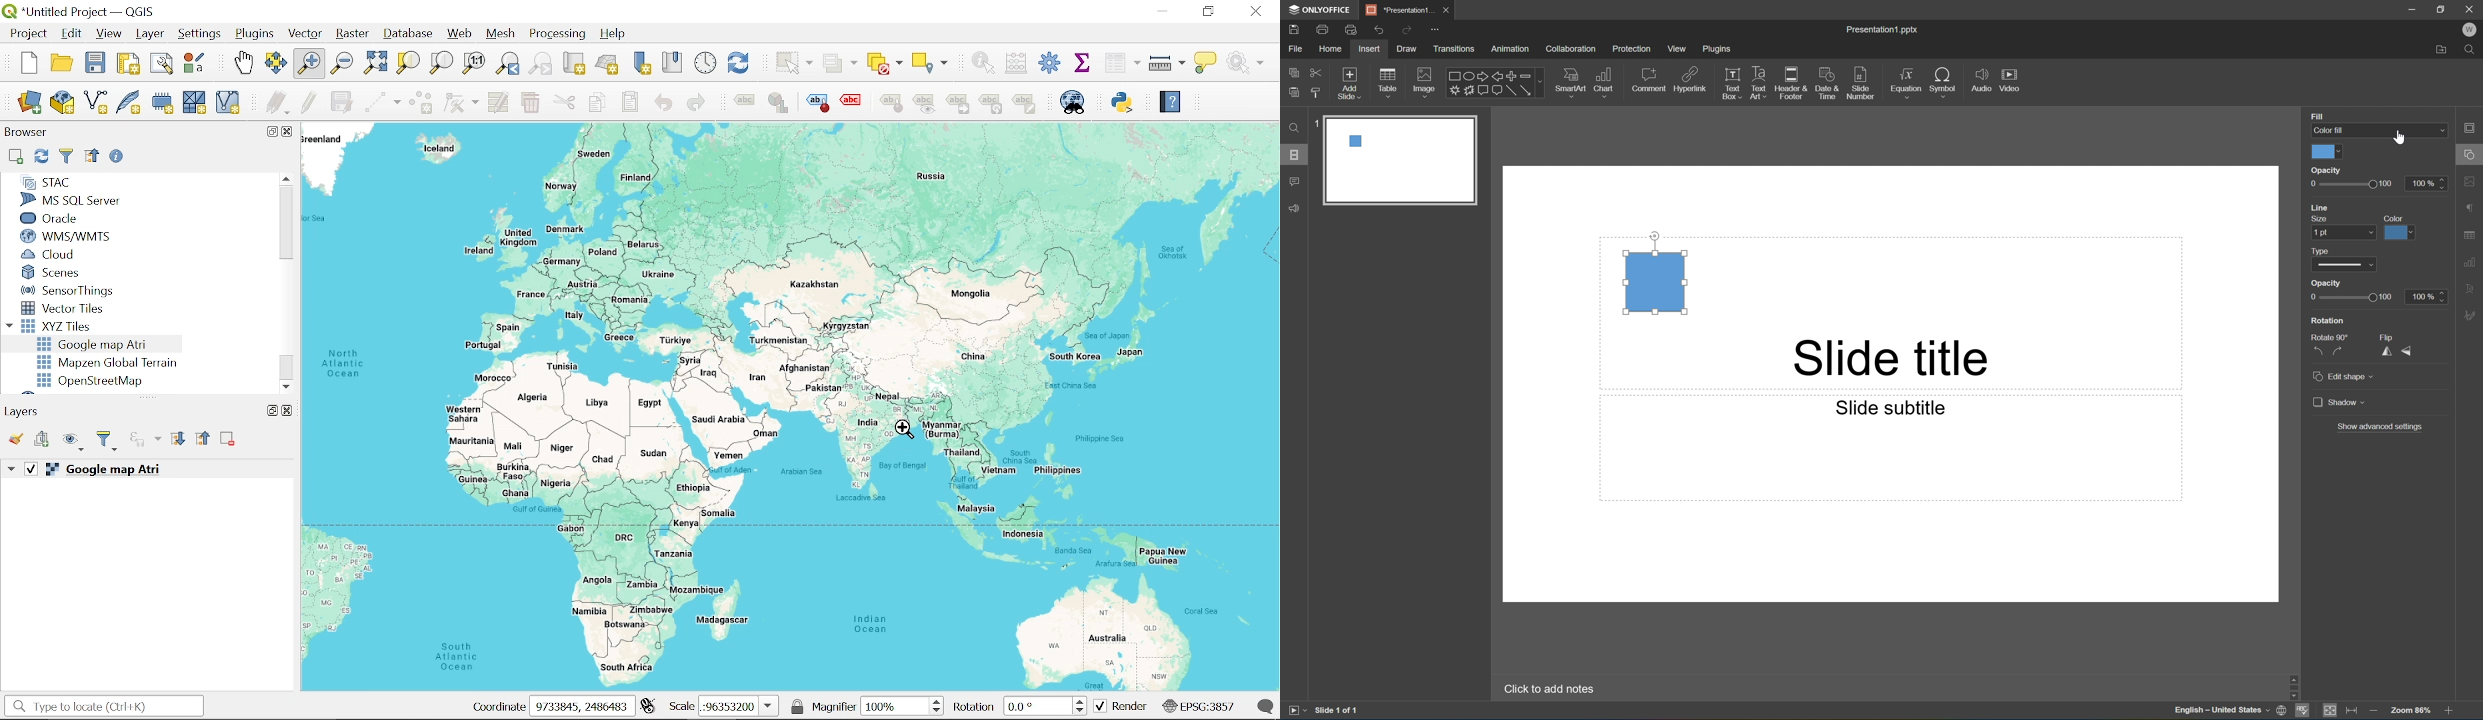 The width and height of the screenshot is (2492, 728). I want to click on Cursor, so click(906, 431).